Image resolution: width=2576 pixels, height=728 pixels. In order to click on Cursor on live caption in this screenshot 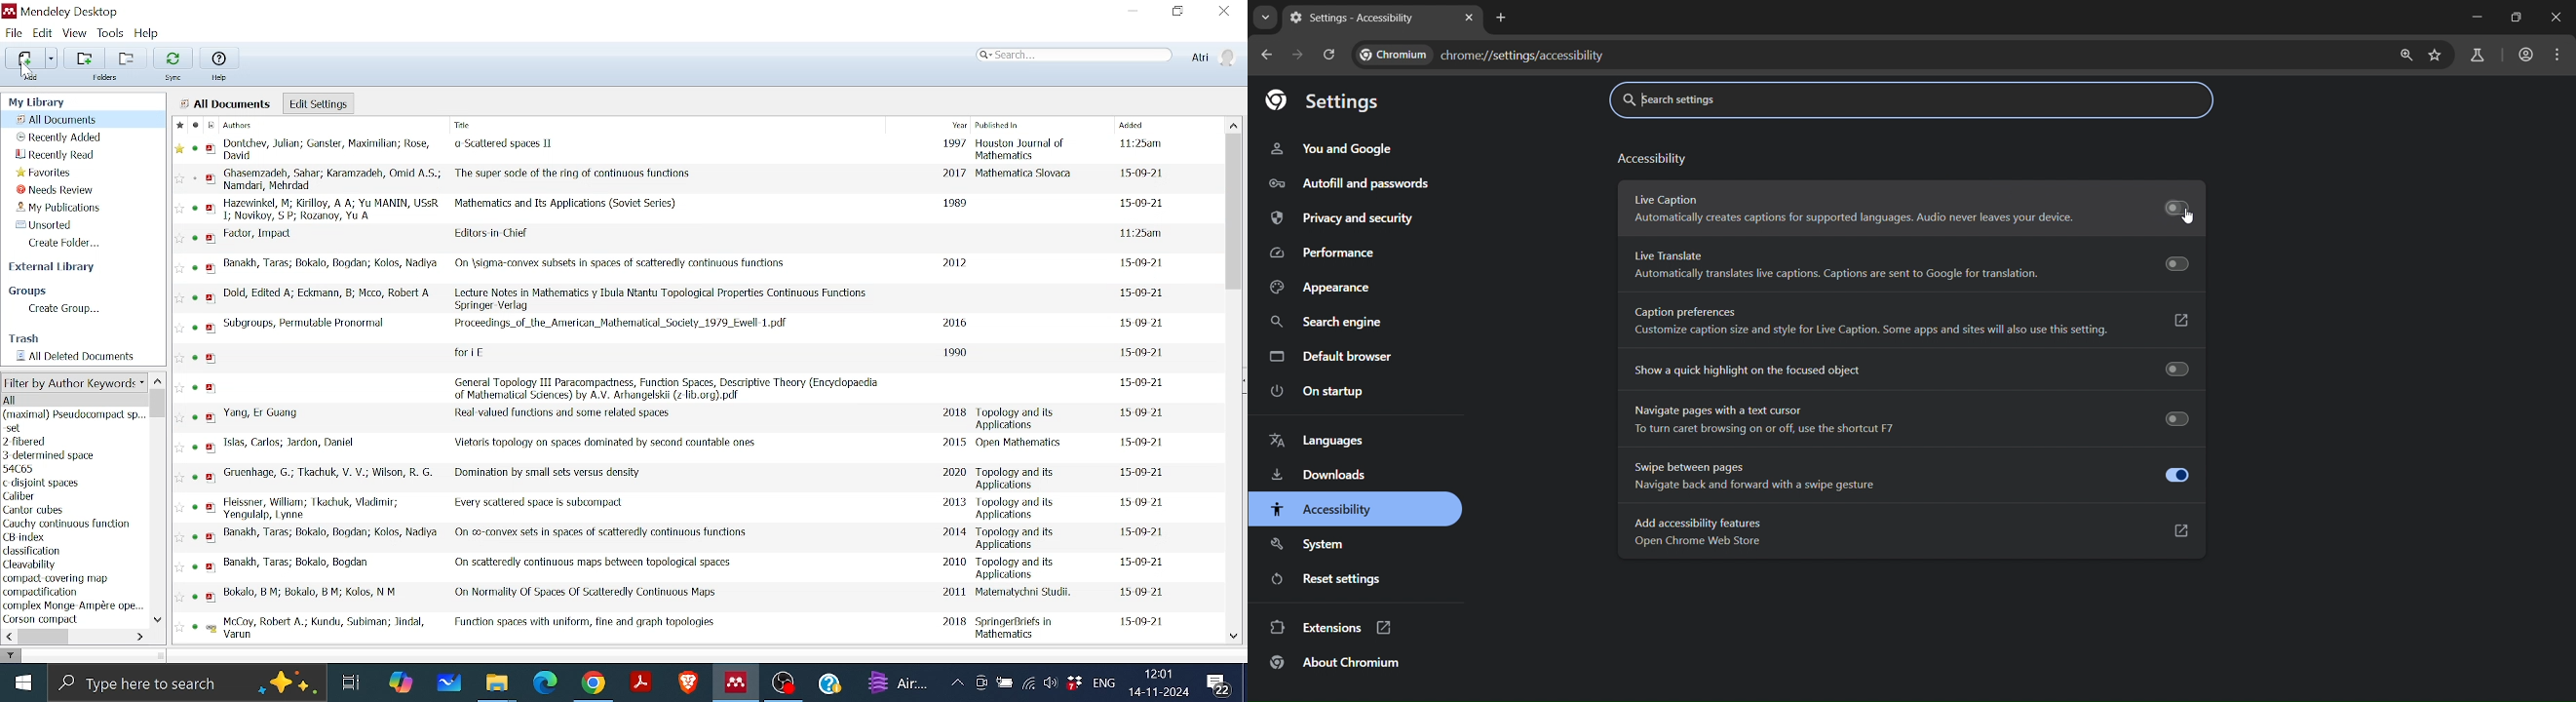, I will do `click(2185, 218)`.